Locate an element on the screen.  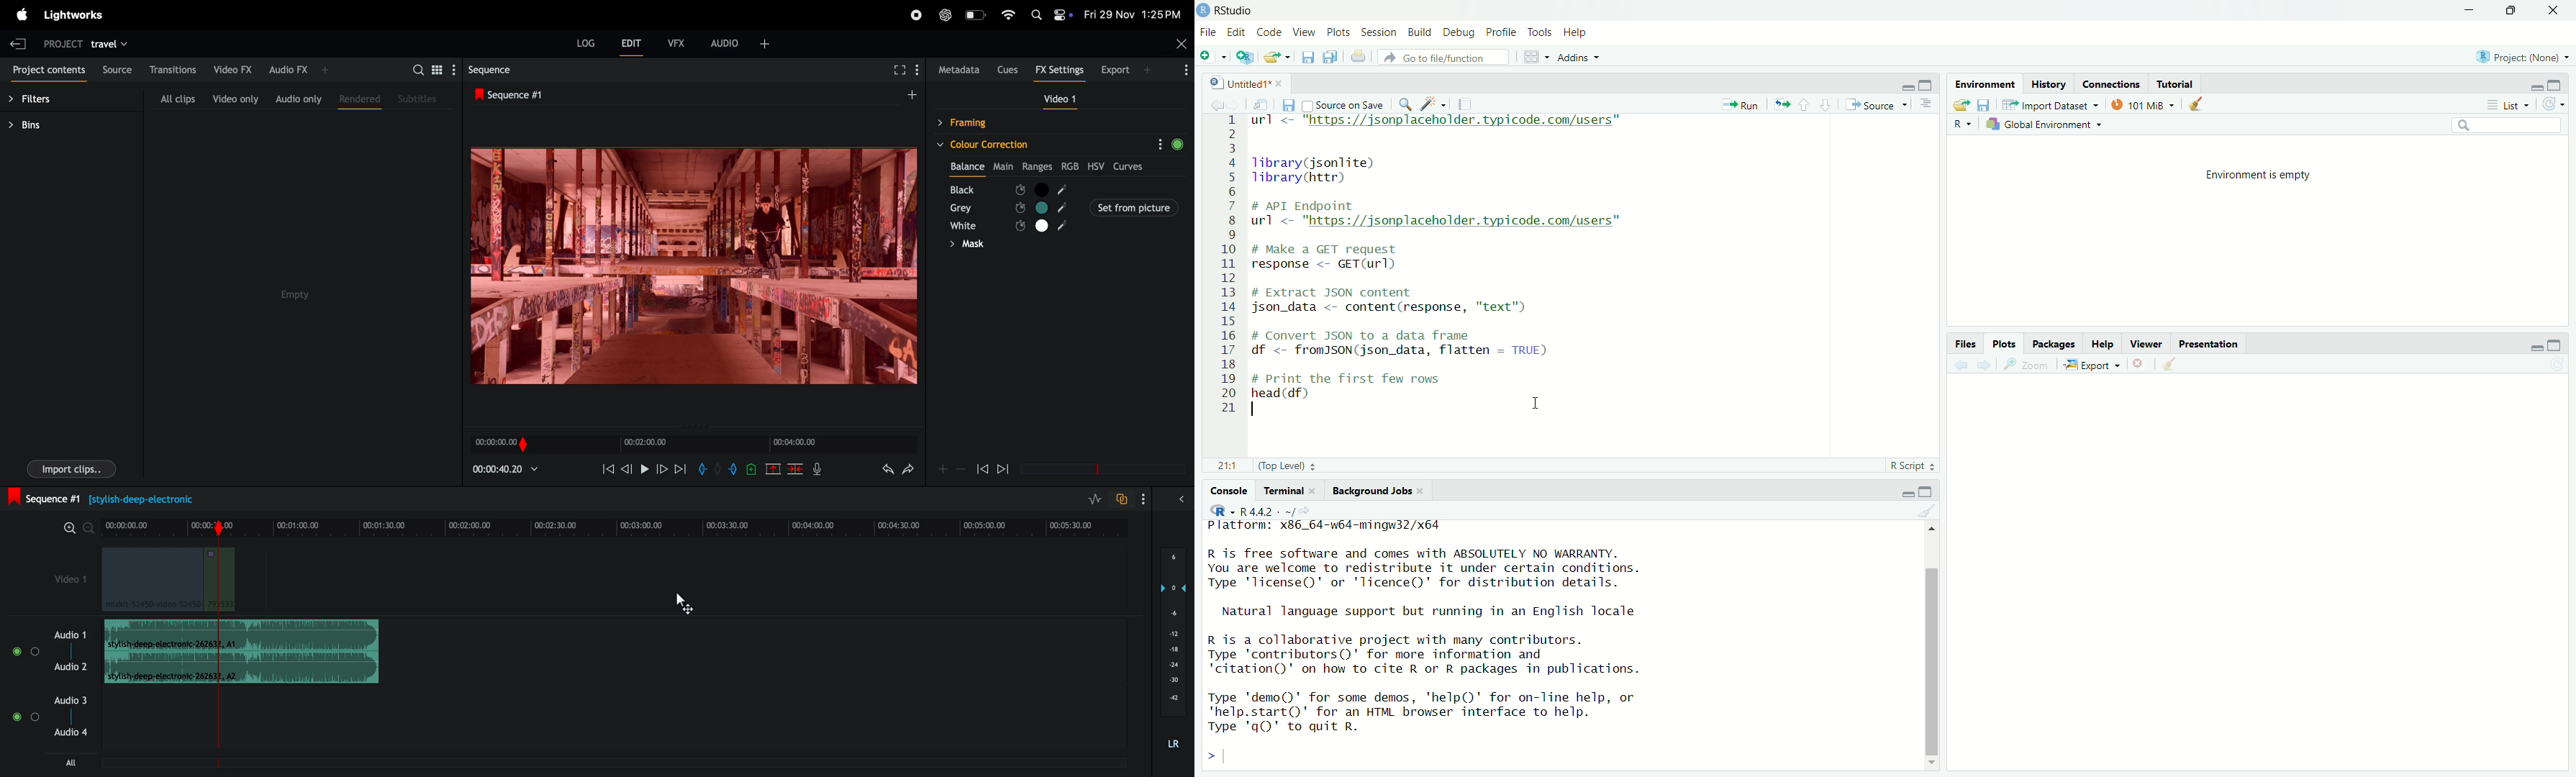
R Script  is located at coordinates (1913, 466).